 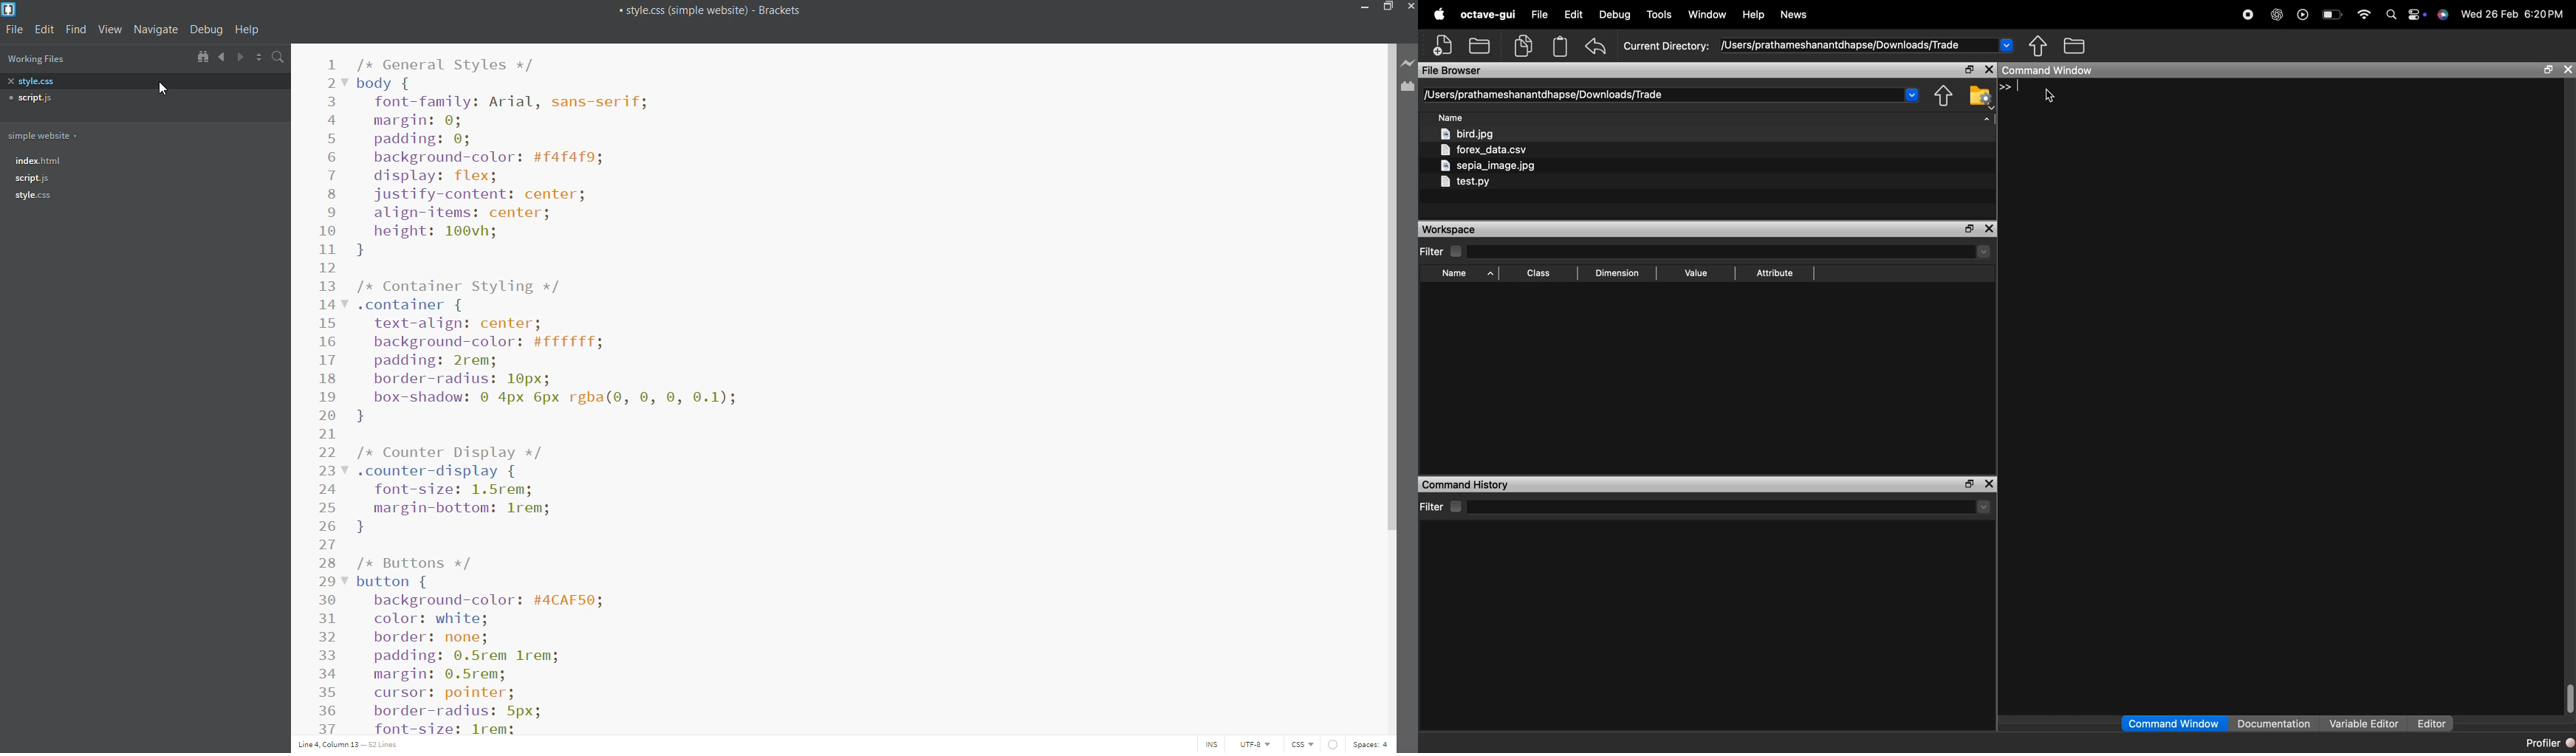 I want to click on style.css, so click(x=146, y=82).